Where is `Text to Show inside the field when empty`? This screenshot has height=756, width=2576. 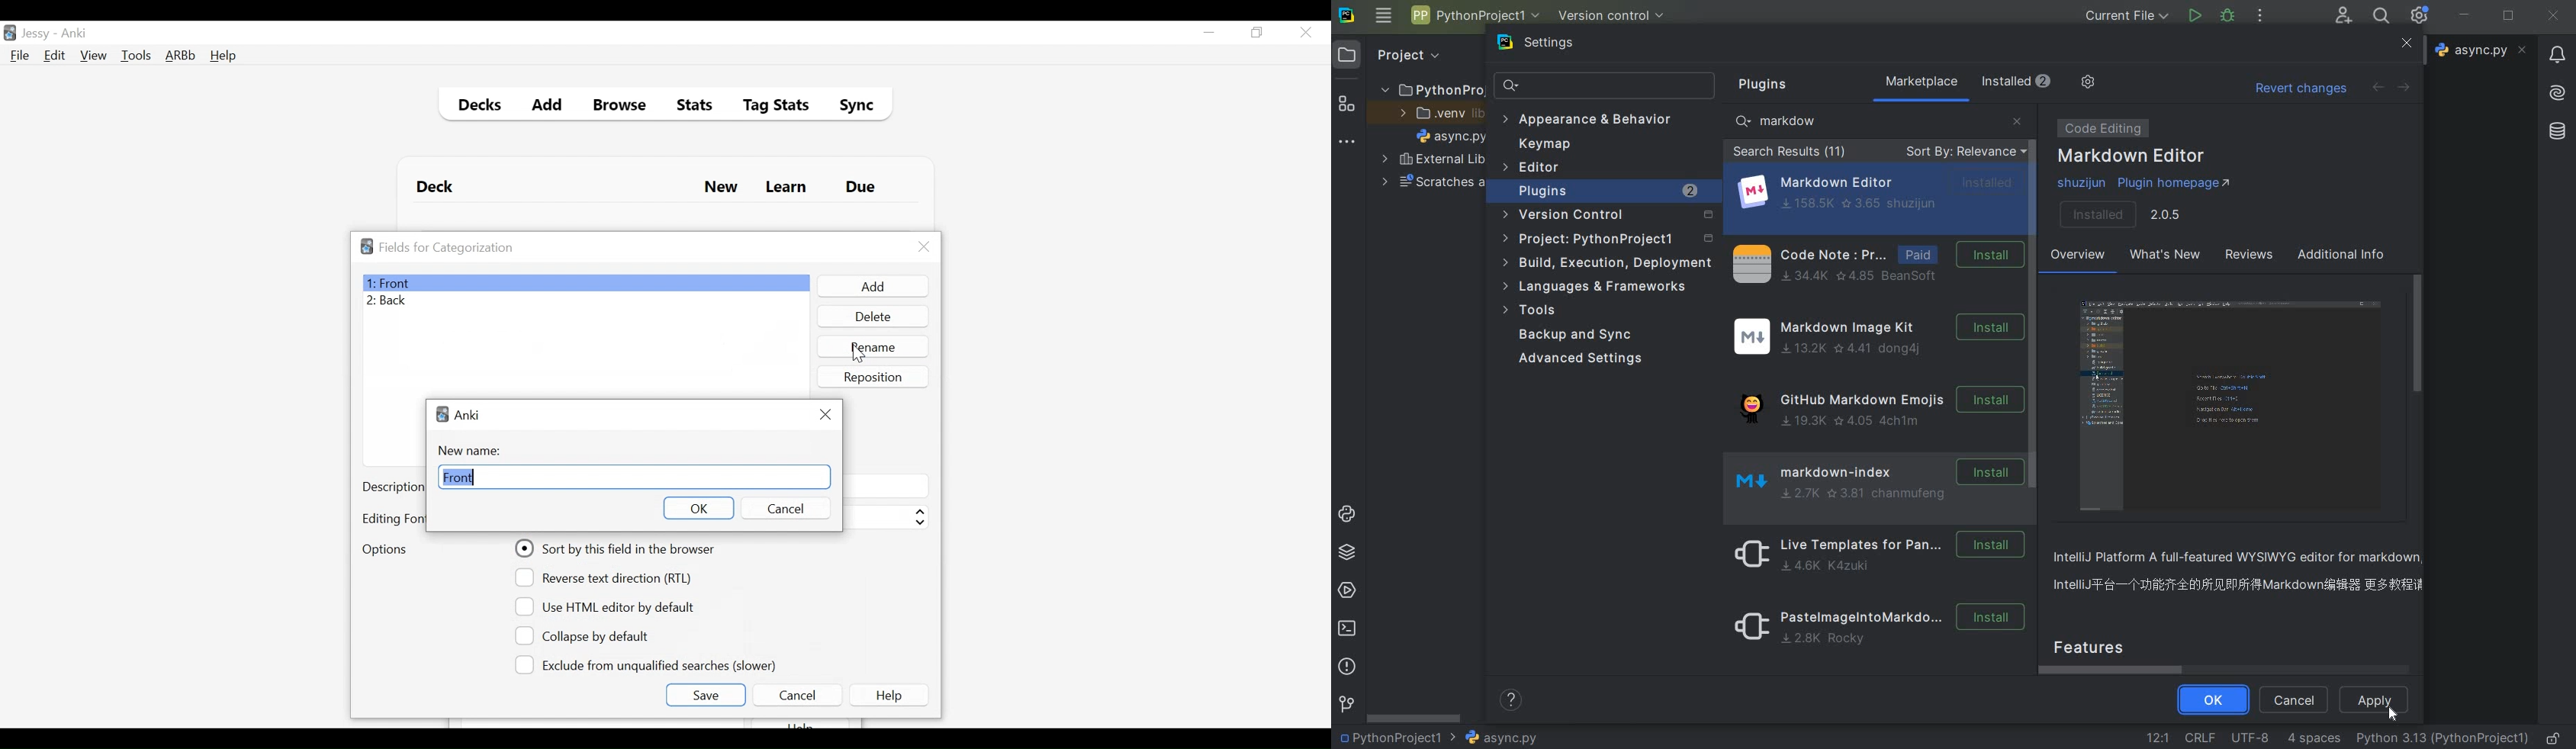 Text to Show inside the field when empty is located at coordinates (886, 485).